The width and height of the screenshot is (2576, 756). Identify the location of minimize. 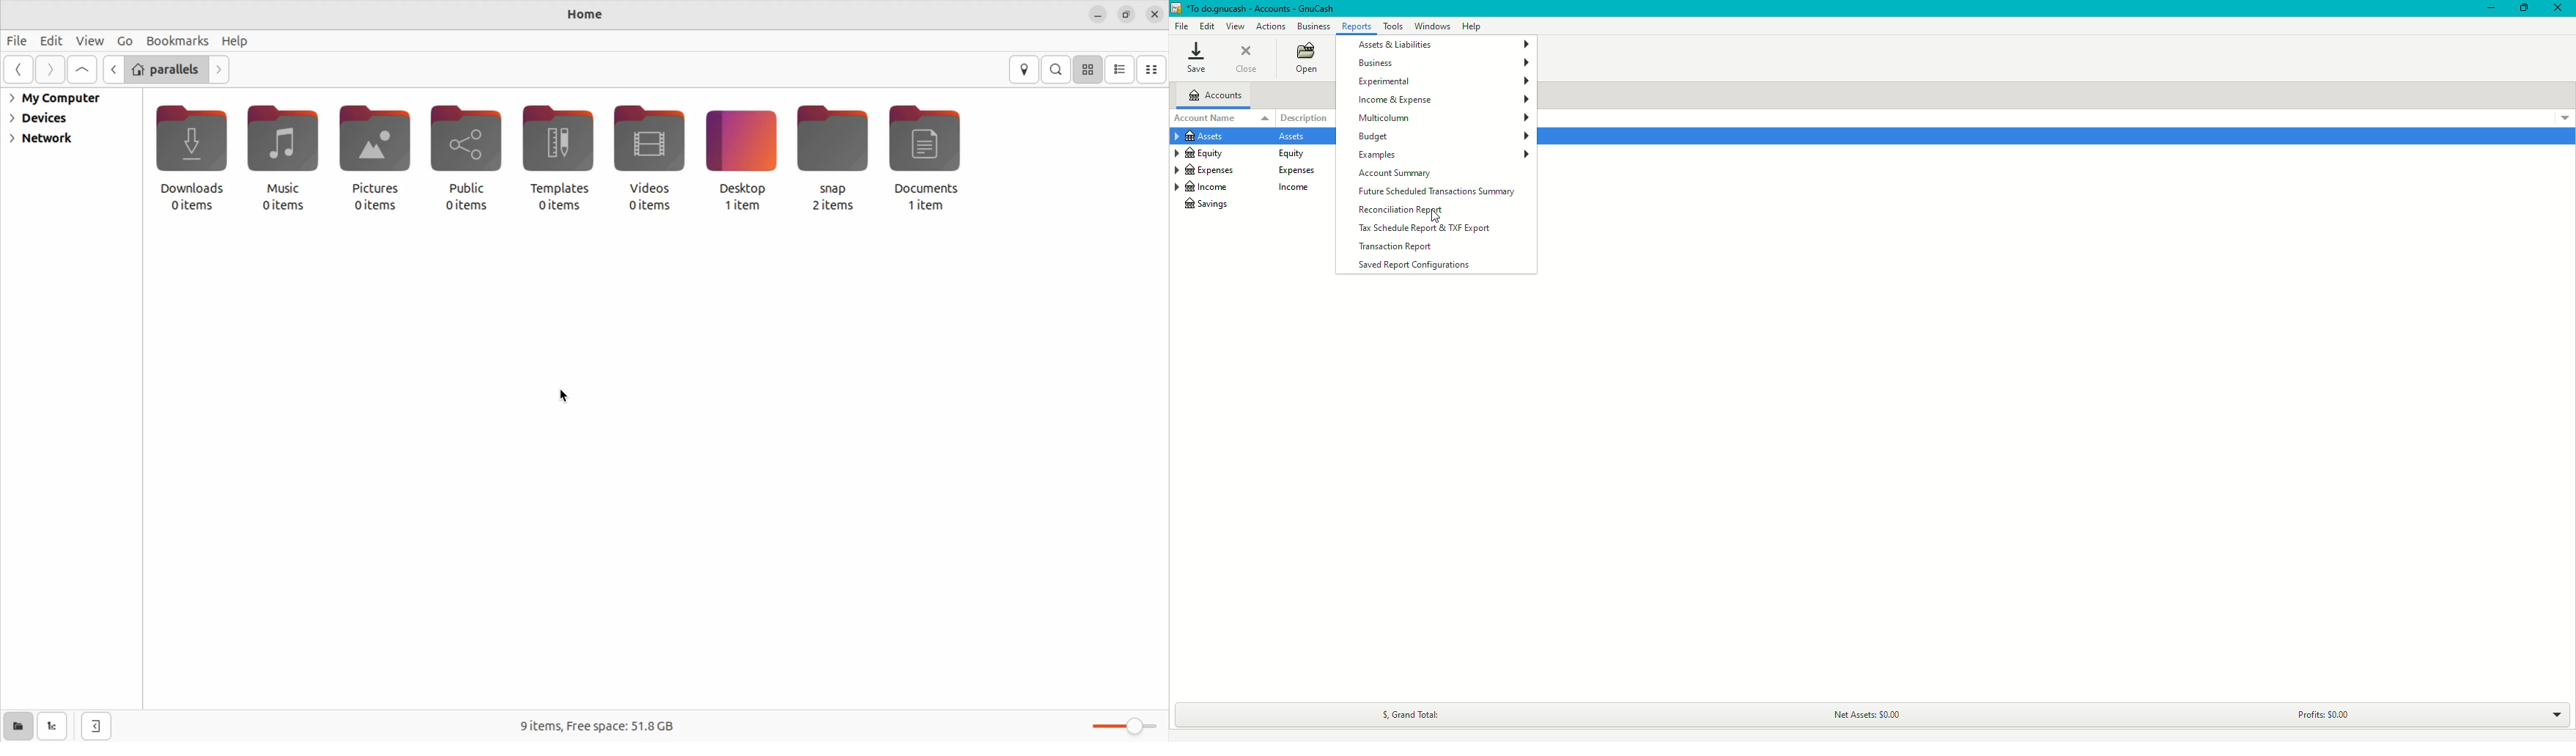
(1095, 15).